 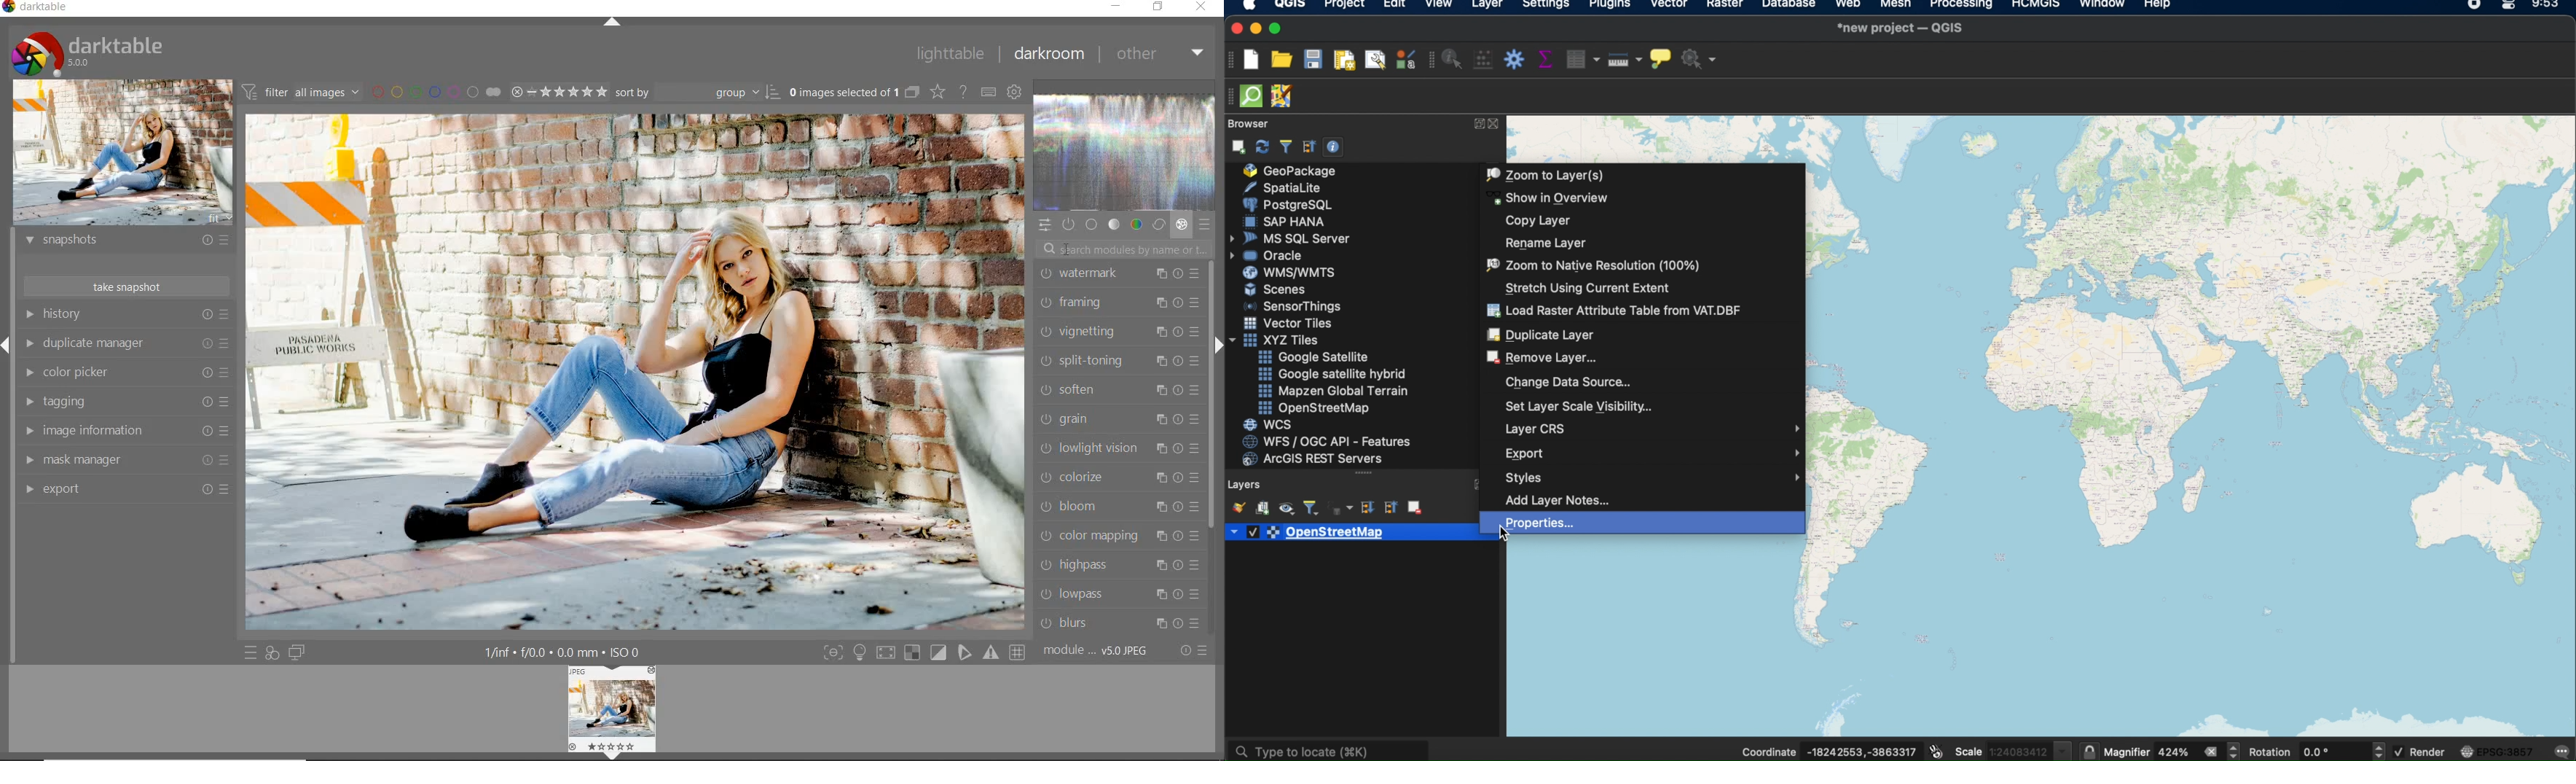 I want to click on set keyboard shortcuts, so click(x=989, y=93).